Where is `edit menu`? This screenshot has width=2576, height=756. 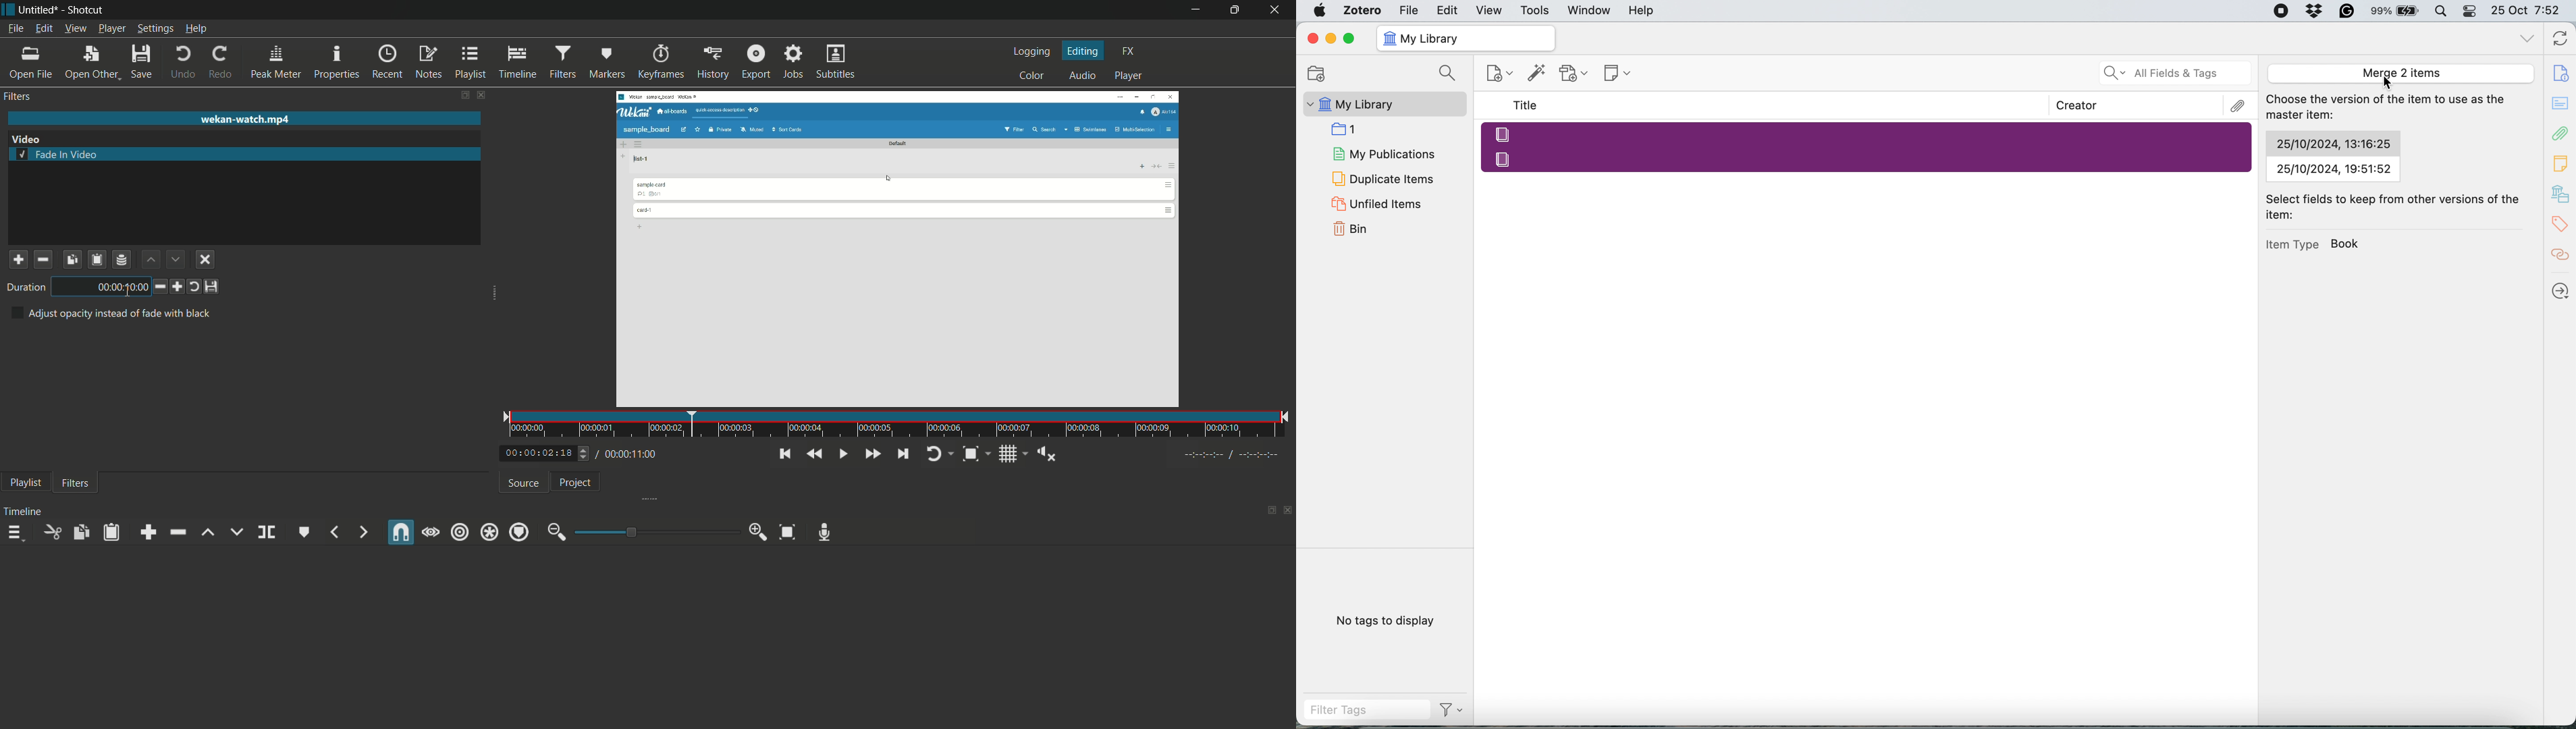
edit menu is located at coordinates (45, 29).